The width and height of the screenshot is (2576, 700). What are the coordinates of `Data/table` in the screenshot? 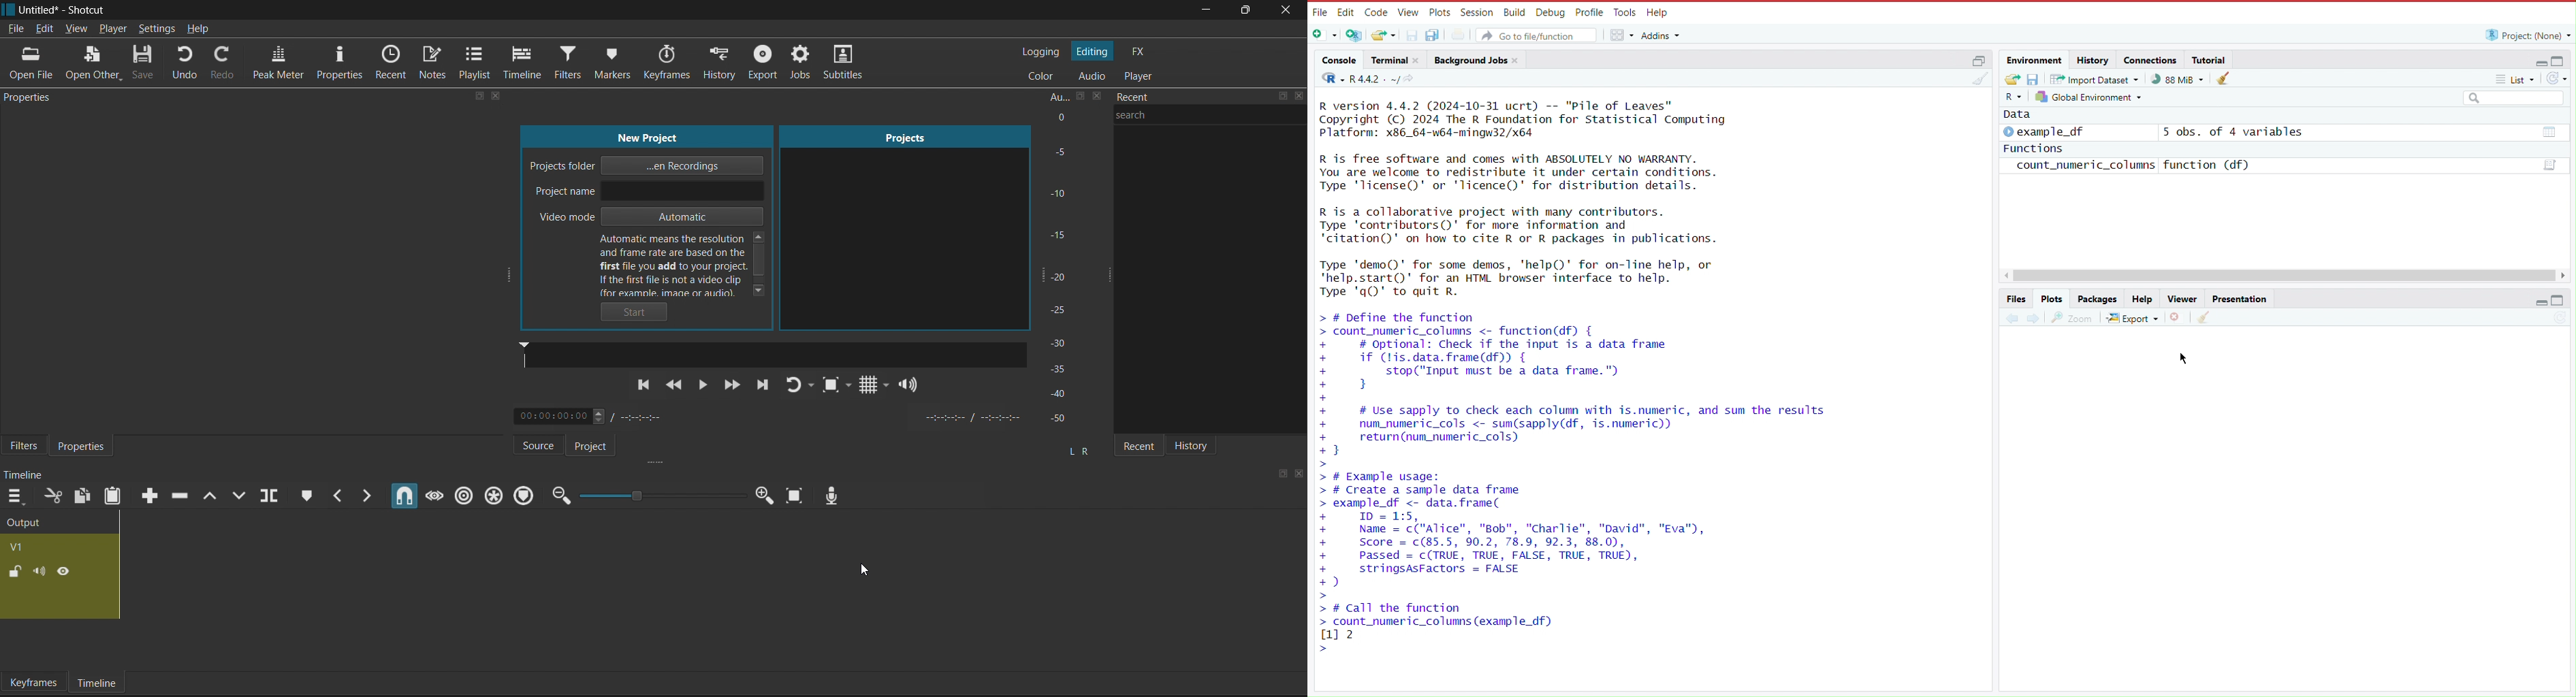 It's located at (2545, 134).